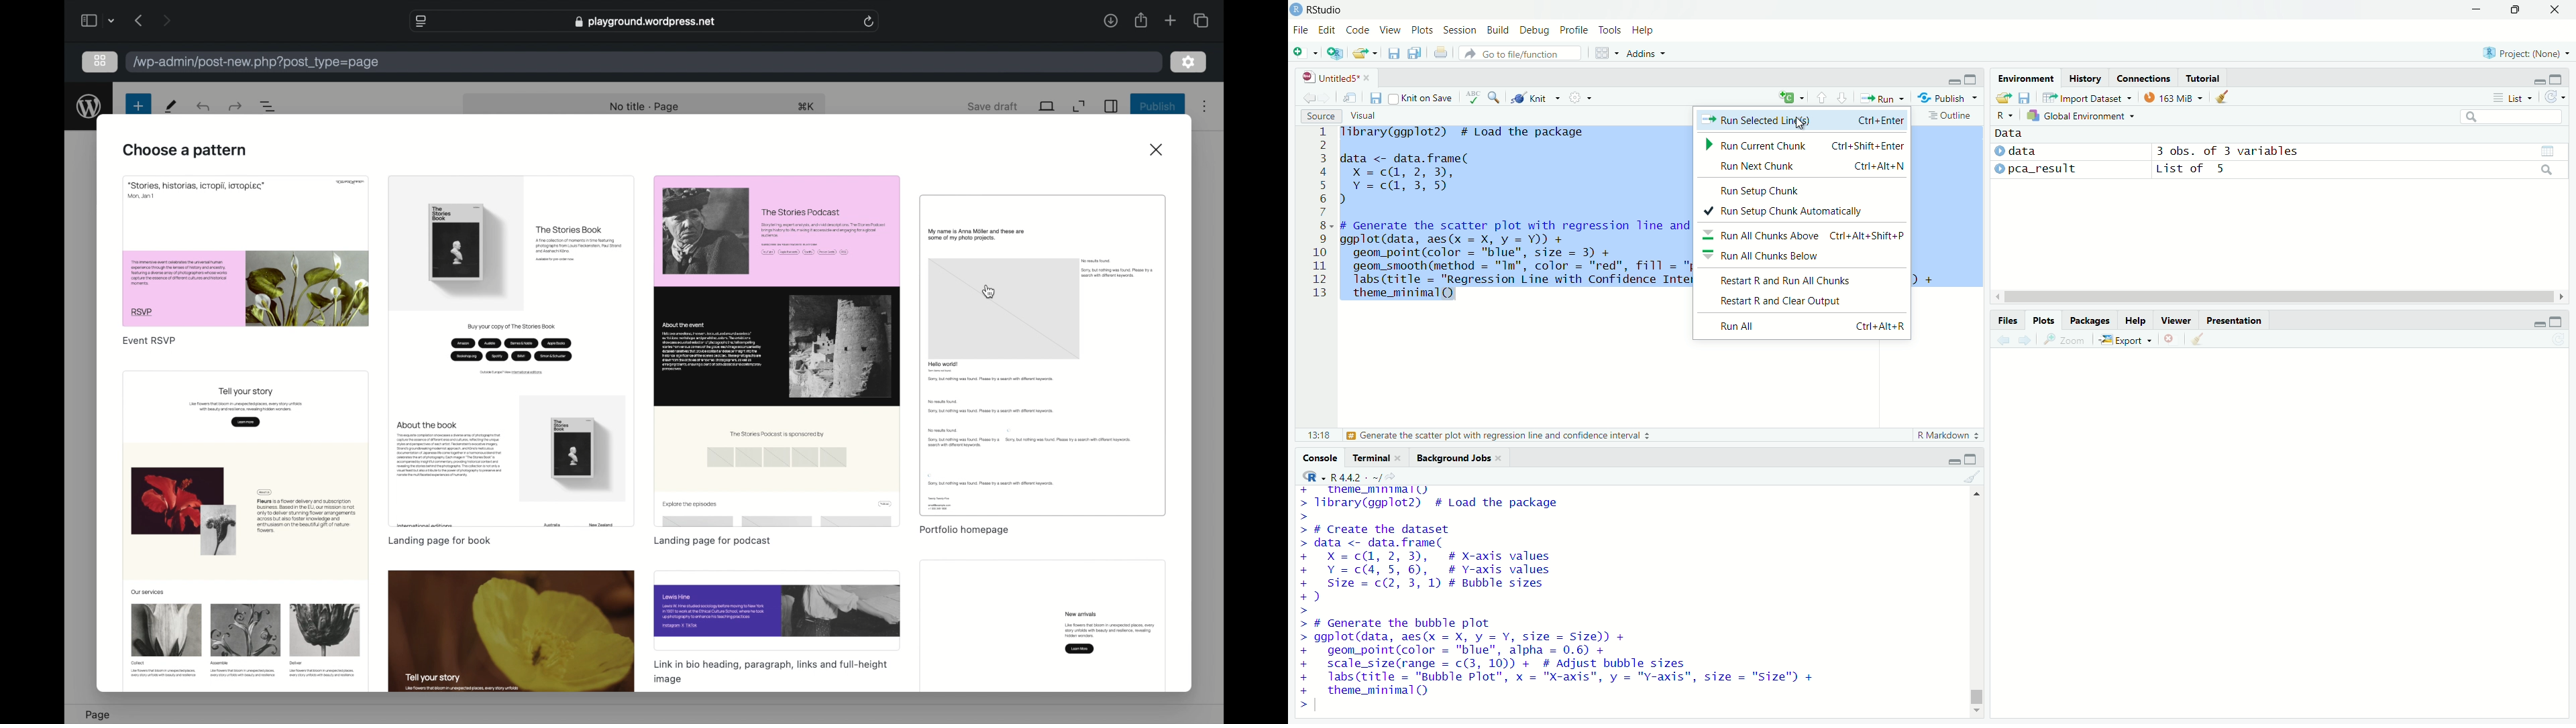 The image size is (2576, 728). Describe the element at coordinates (1972, 78) in the screenshot. I see `expand` at that location.